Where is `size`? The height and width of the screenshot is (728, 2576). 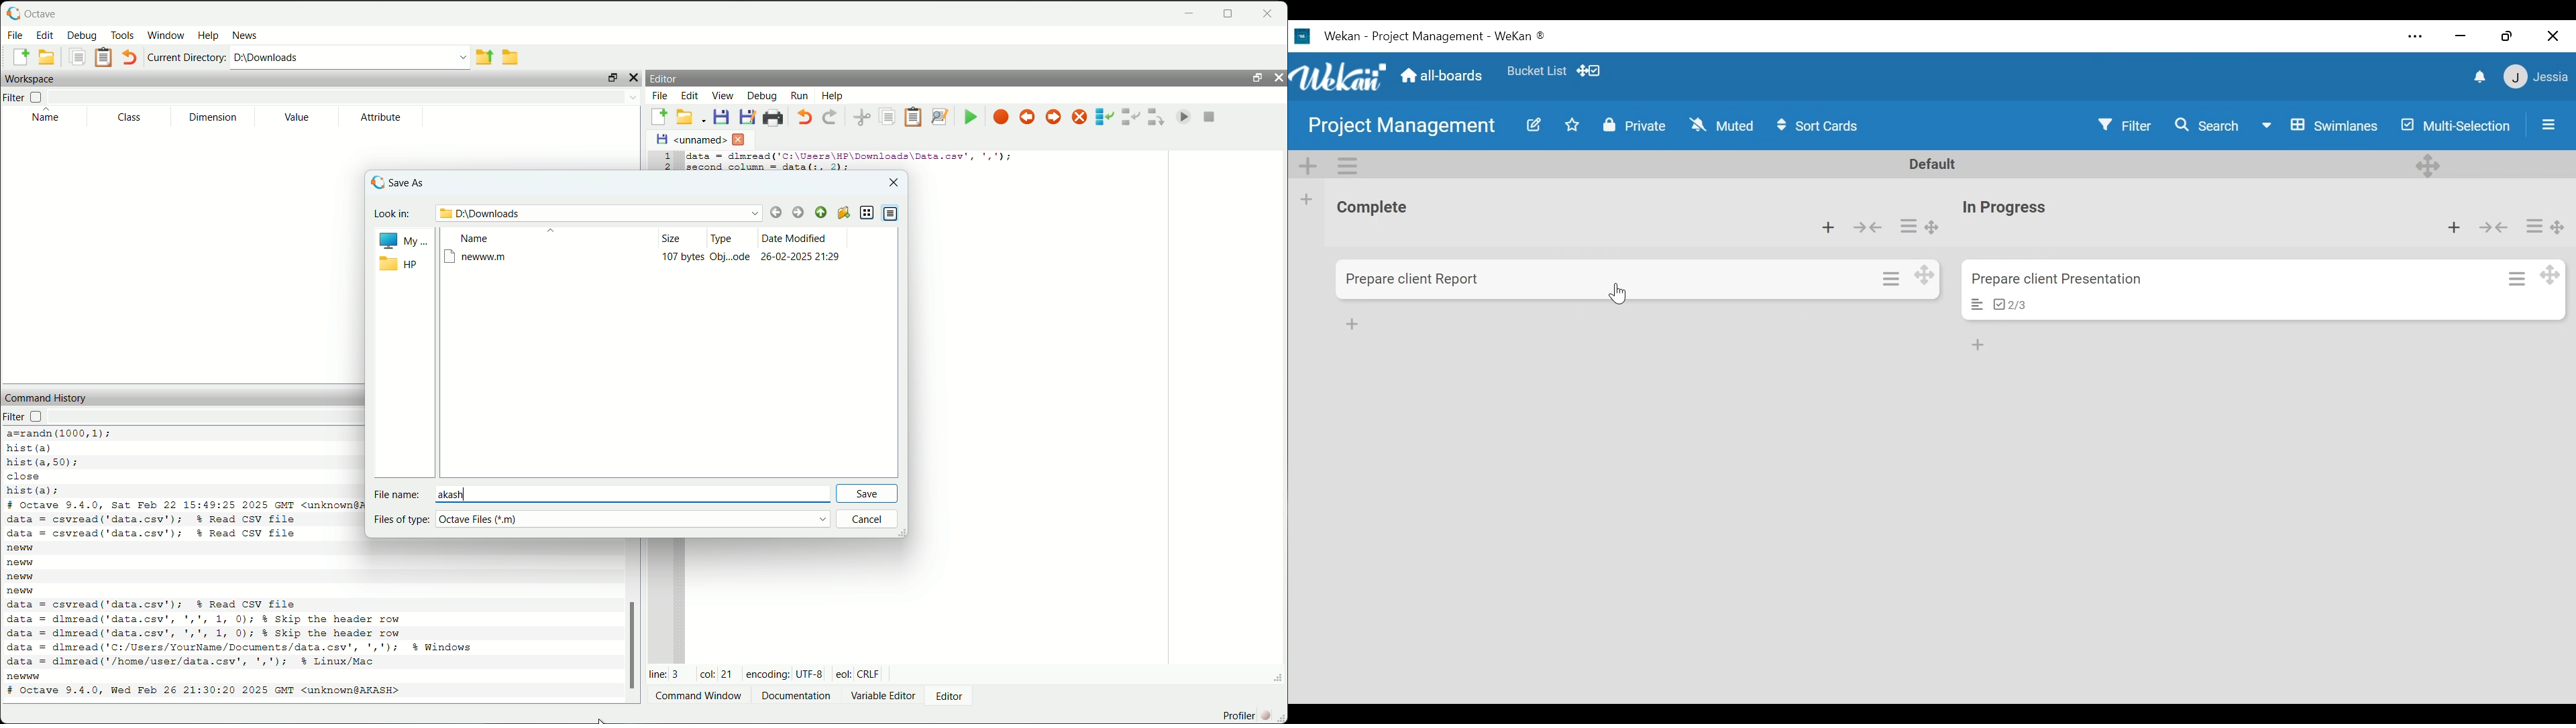 size is located at coordinates (672, 238).